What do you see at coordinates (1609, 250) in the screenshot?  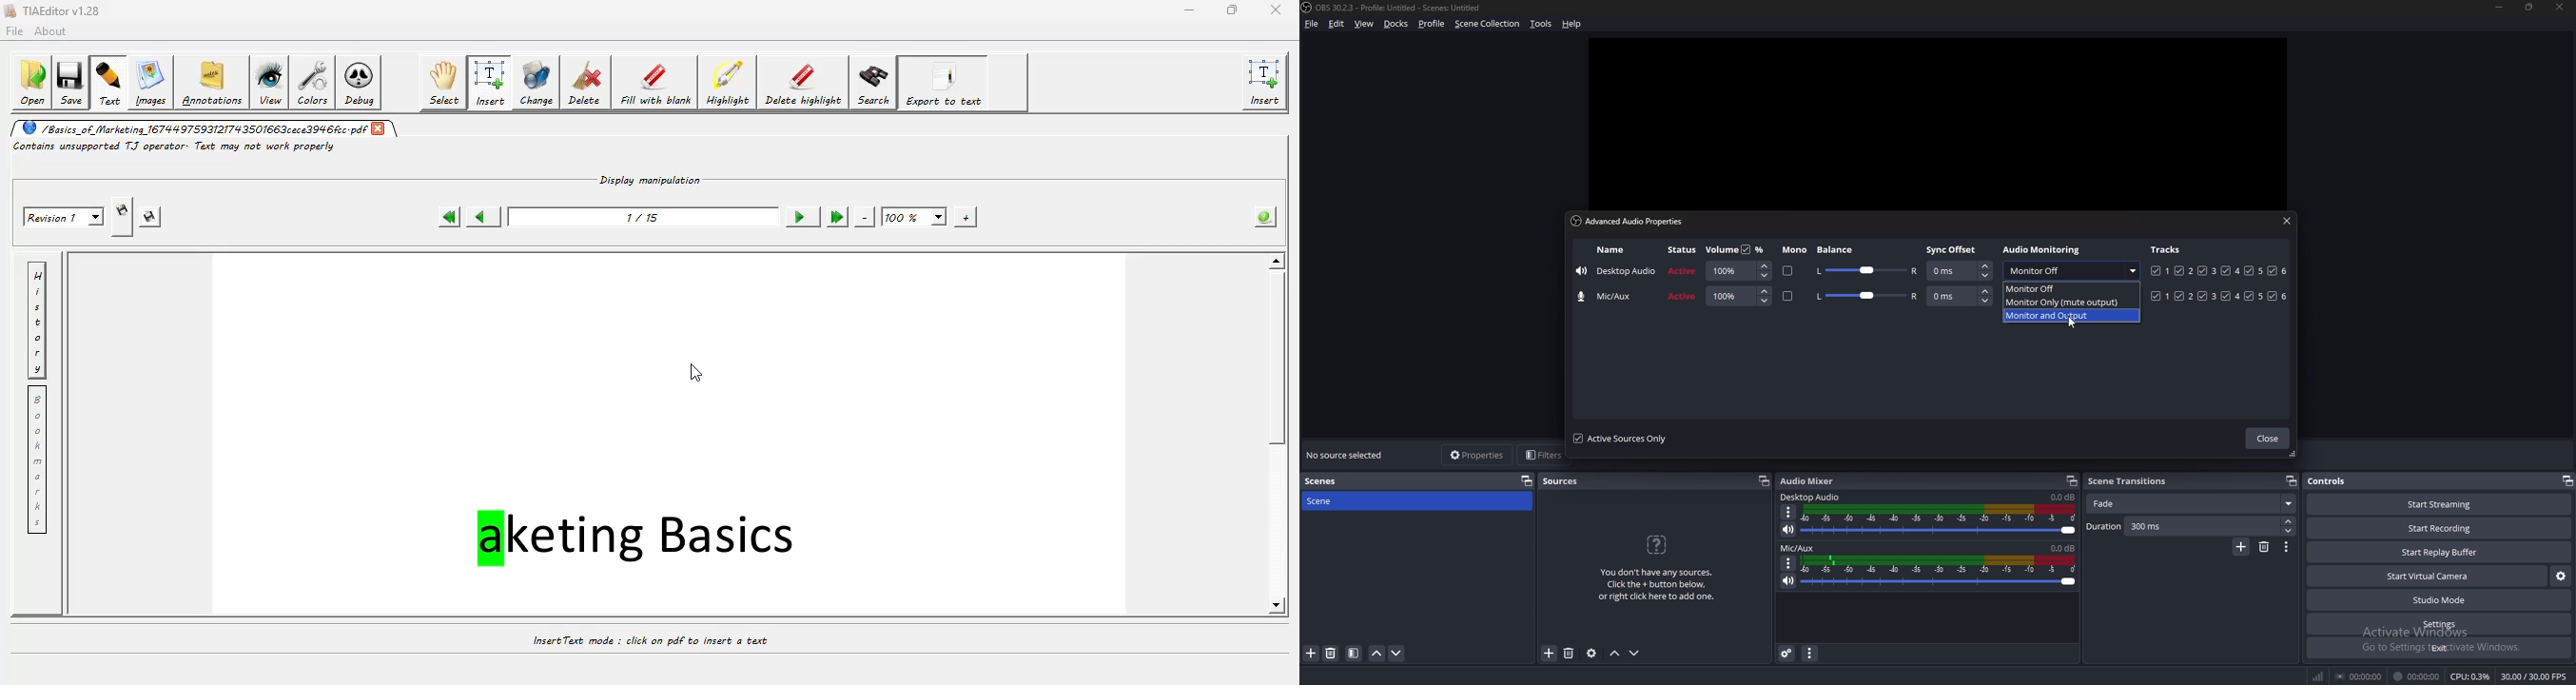 I see `name` at bounding box center [1609, 250].